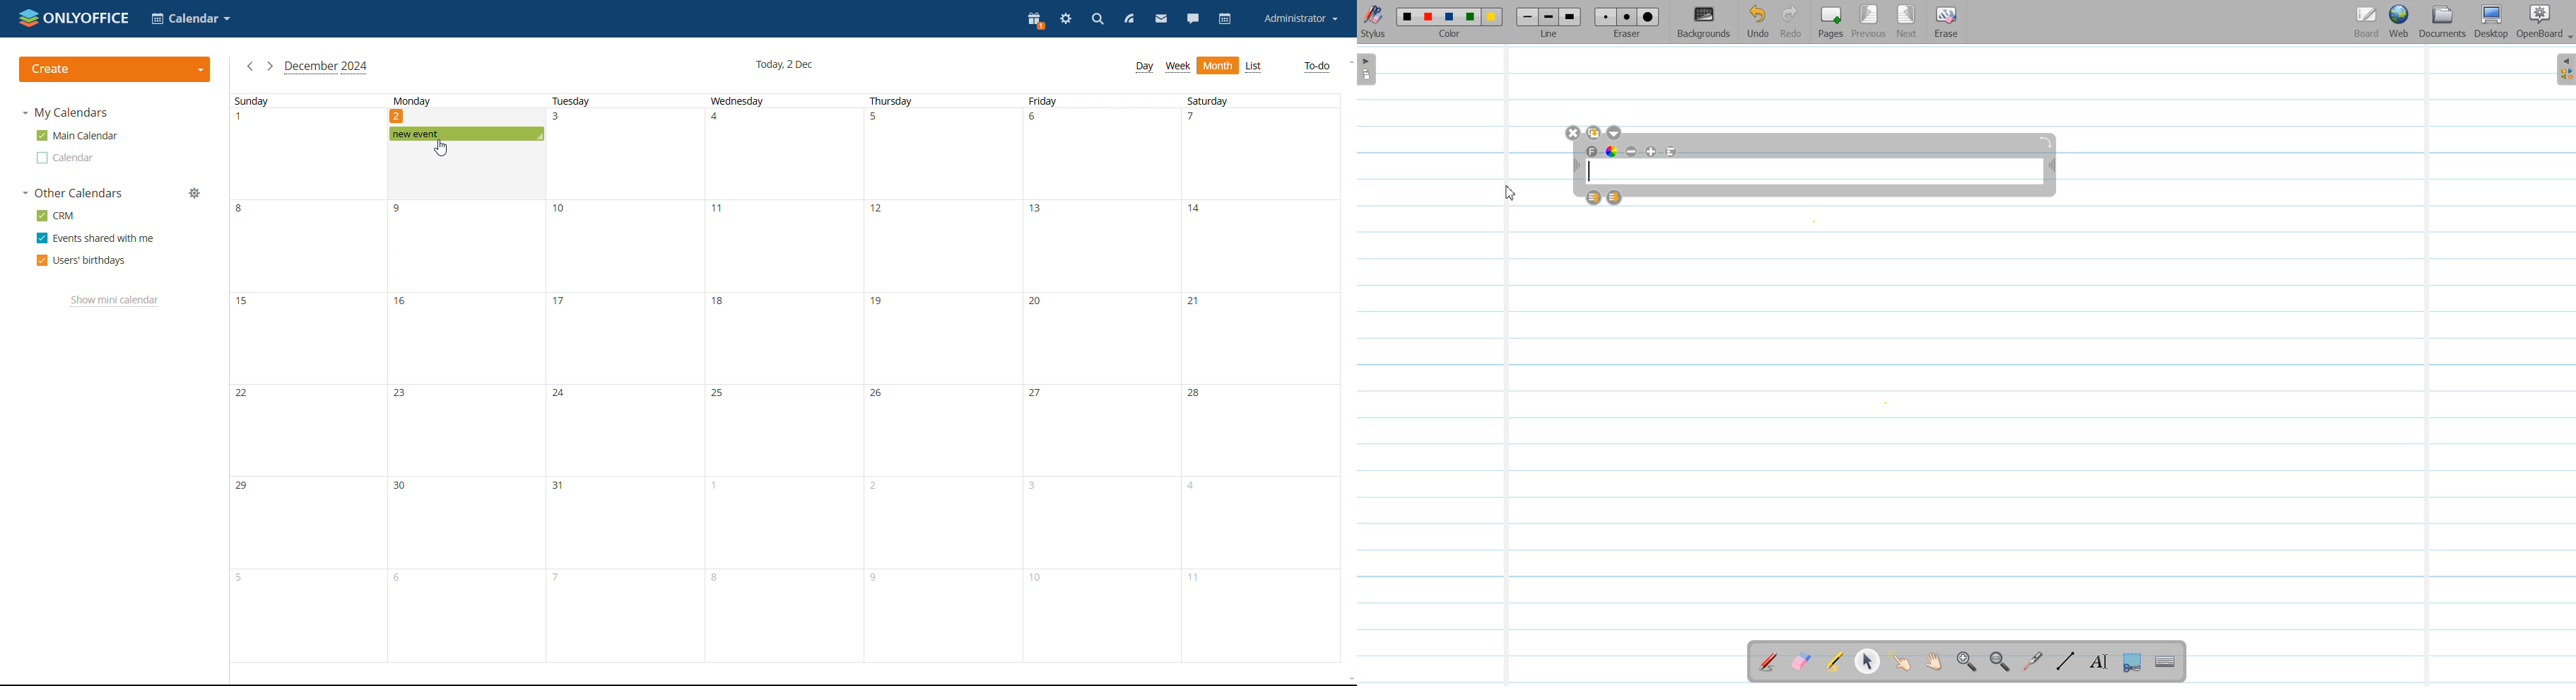 The height and width of the screenshot is (700, 2576). Describe the element at coordinates (1871, 22) in the screenshot. I see `Previous` at that location.